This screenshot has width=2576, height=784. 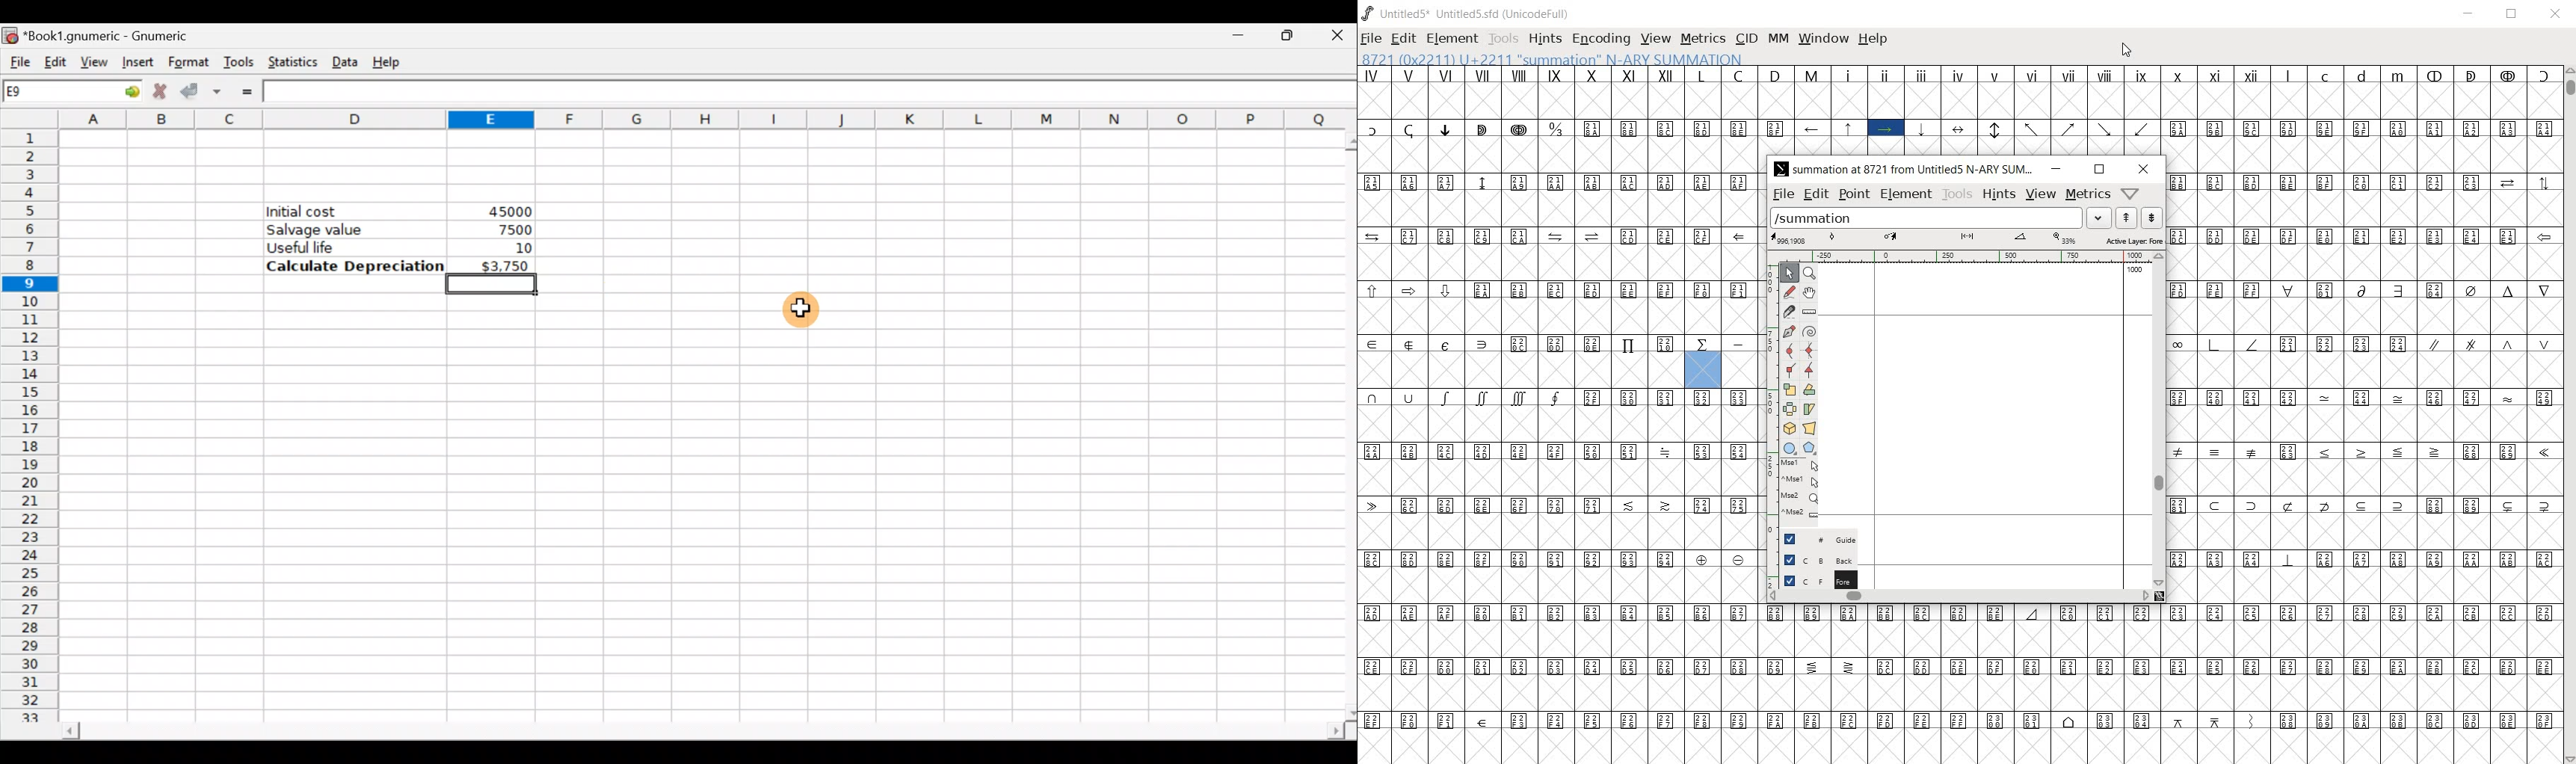 I want to click on Help/Window, so click(x=2133, y=193).